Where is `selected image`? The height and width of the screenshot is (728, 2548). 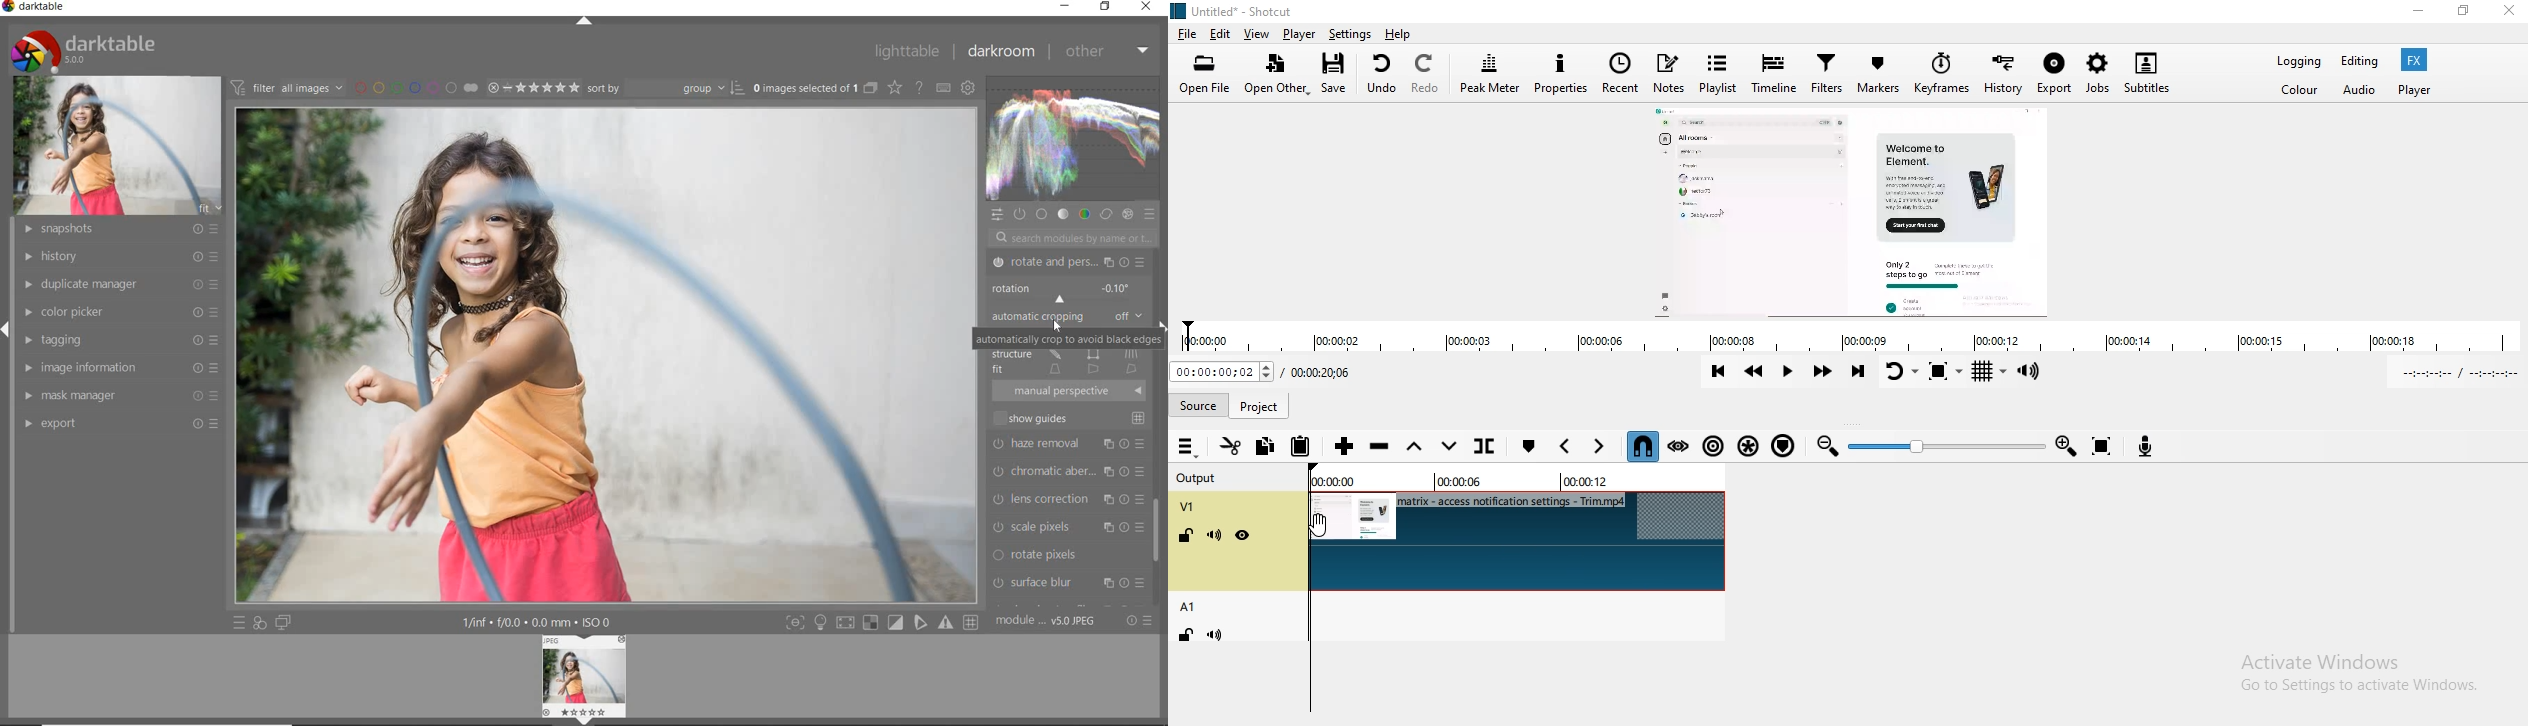 selected image is located at coordinates (606, 354).